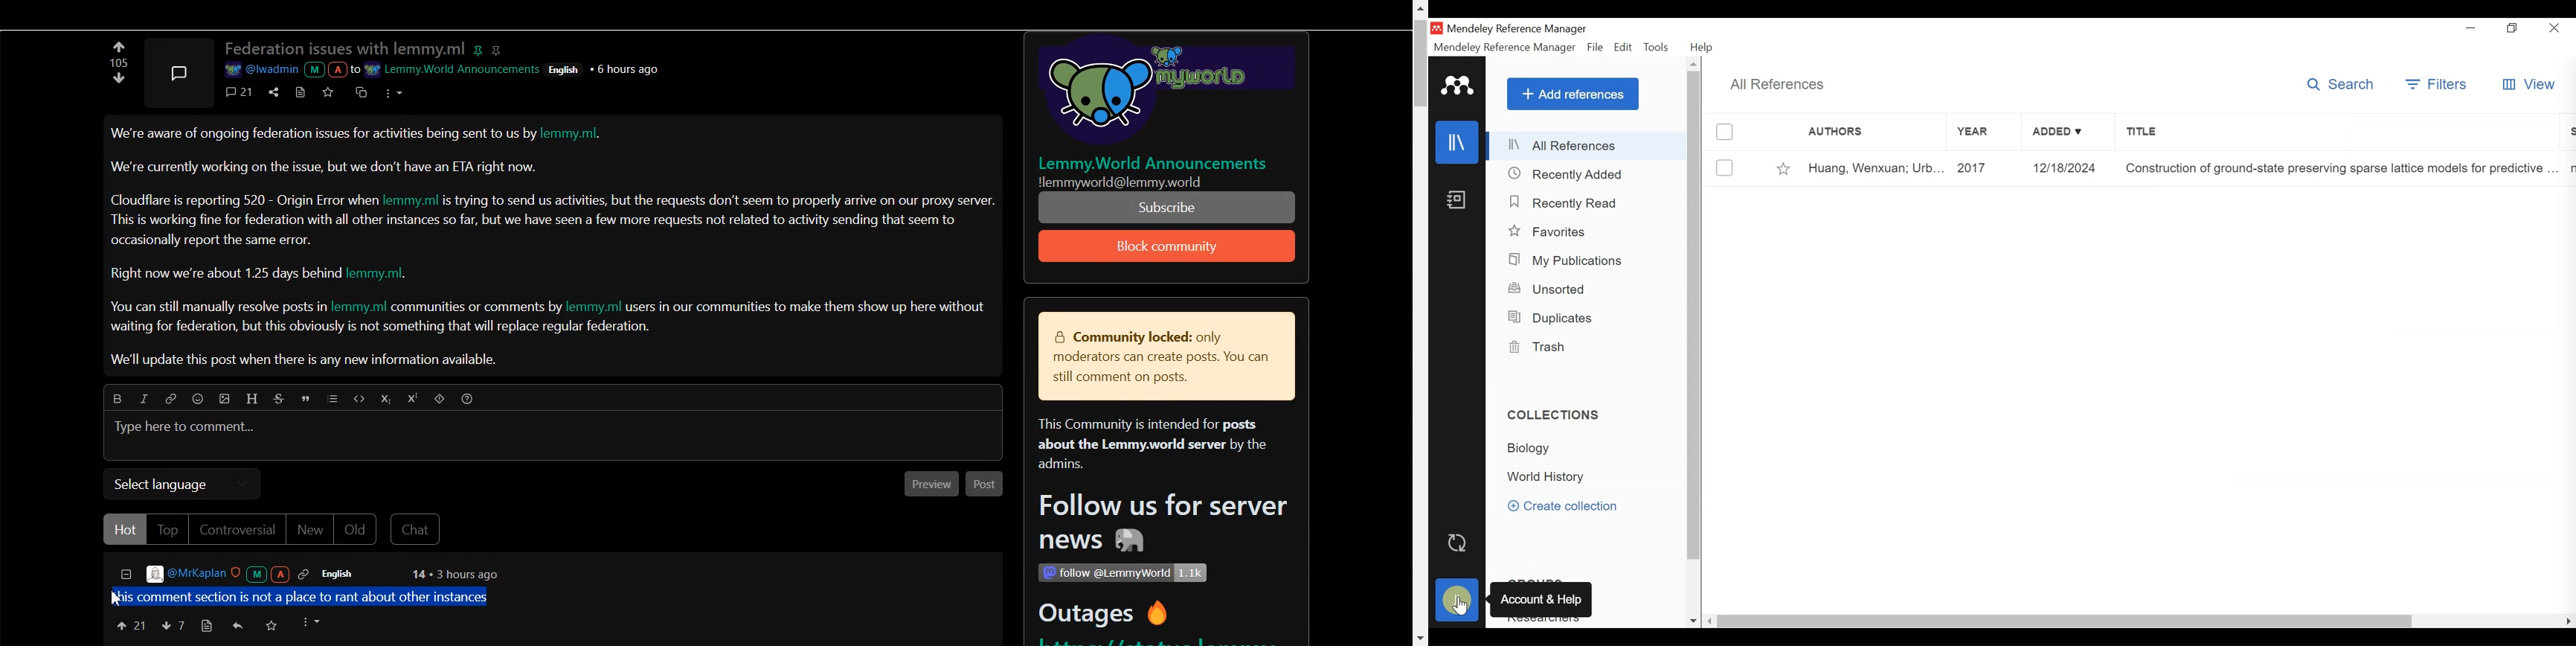 The height and width of the screenshot is (672, 2576). What do you see at coordinates (143, 398) in the screenshot?
I see `Italic` at bounding box center [143, 398].